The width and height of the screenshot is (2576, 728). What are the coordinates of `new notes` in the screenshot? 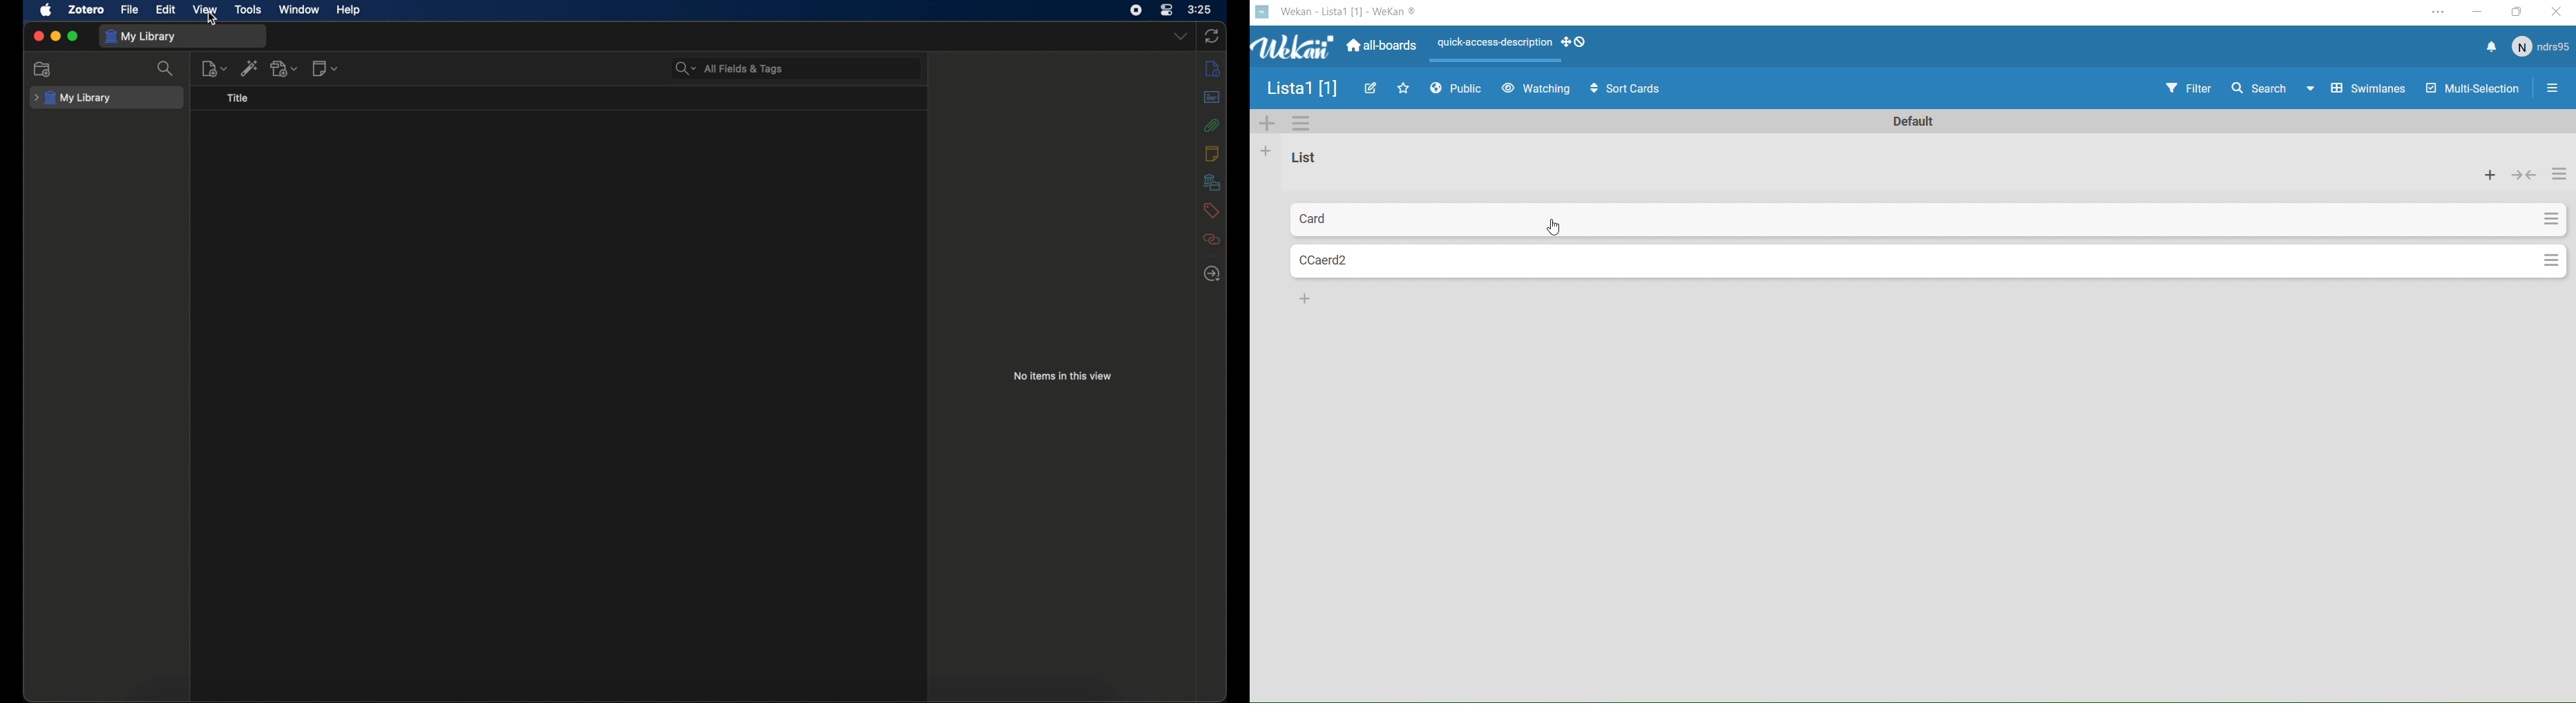 It's located at (325, 68).